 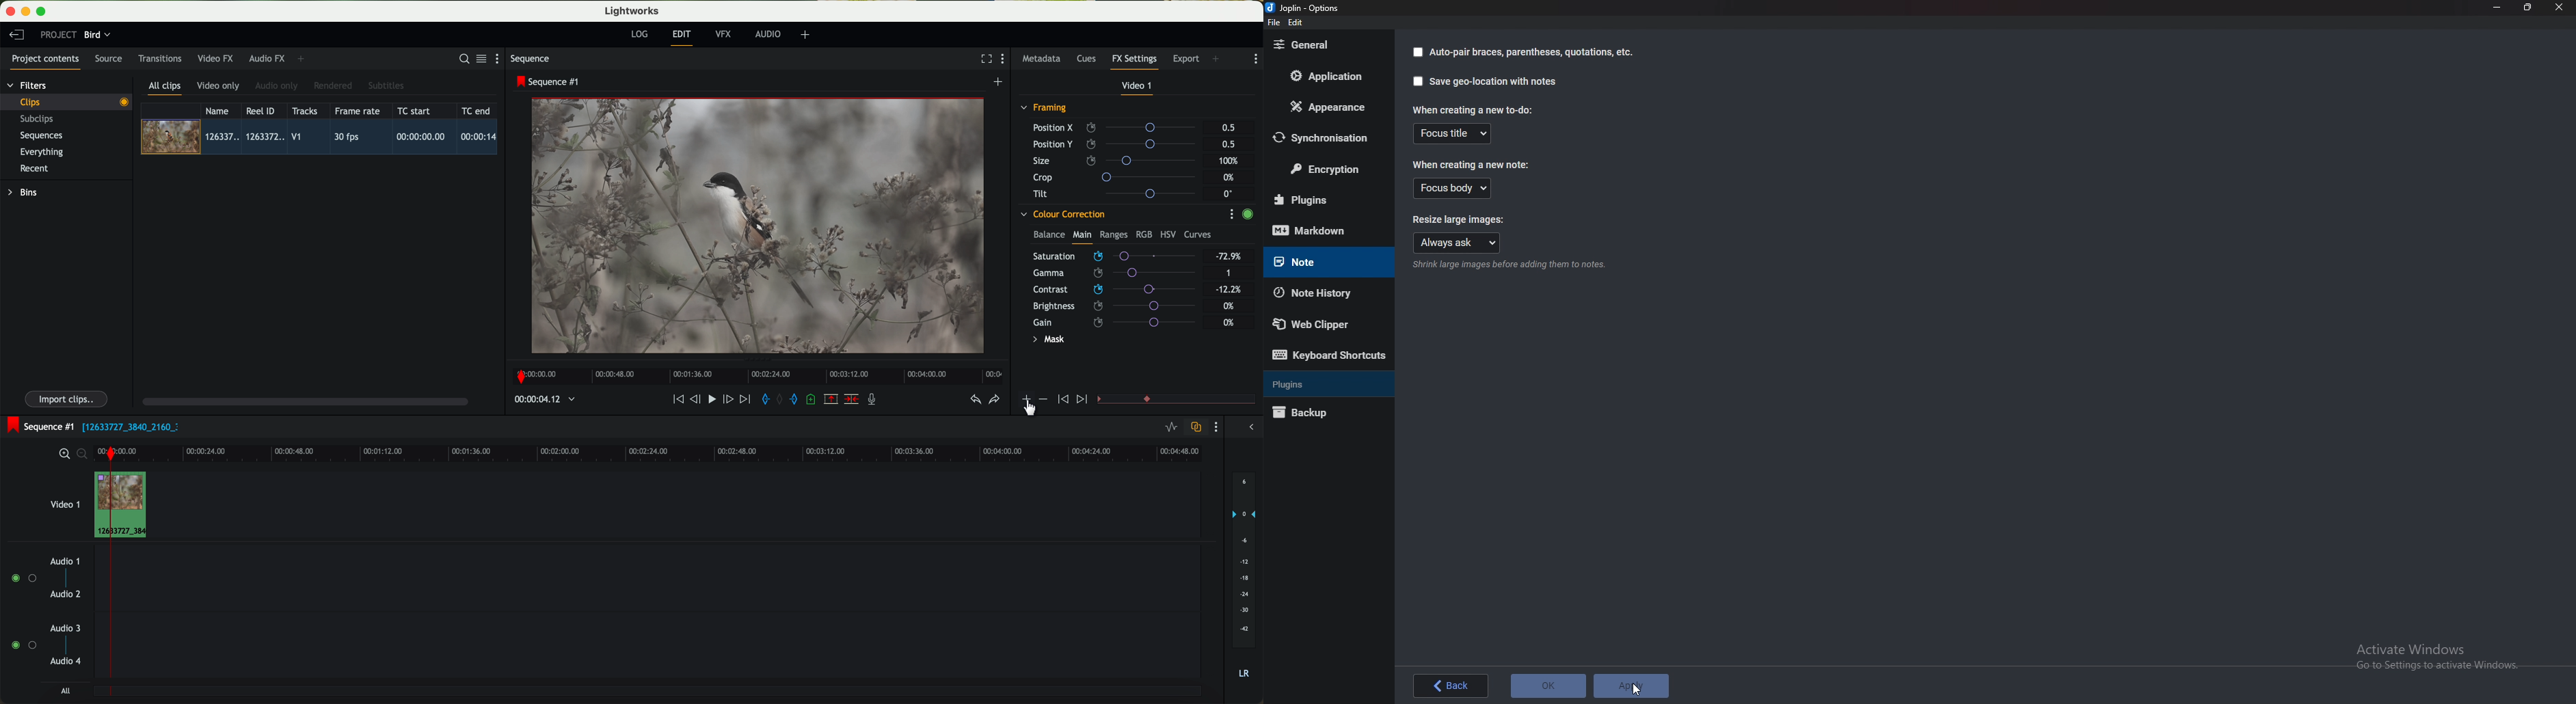 What do you see at coordinates (1274, 23) in the screenshot?
I see `file` at bounding box center [1274, 23].